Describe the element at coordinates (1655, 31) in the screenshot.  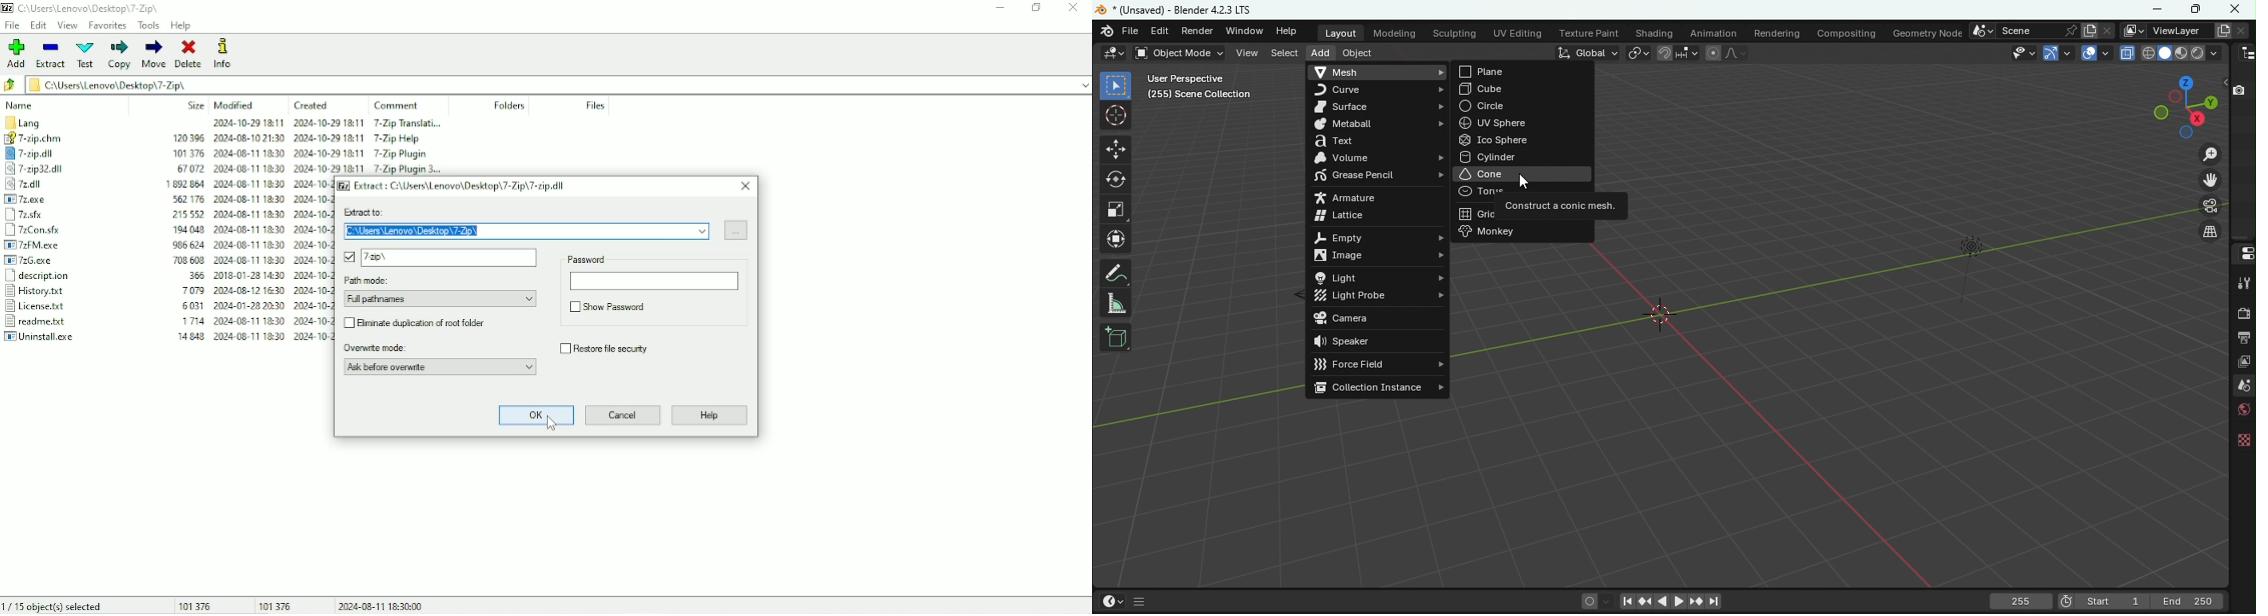
I see `Shading` at that location.